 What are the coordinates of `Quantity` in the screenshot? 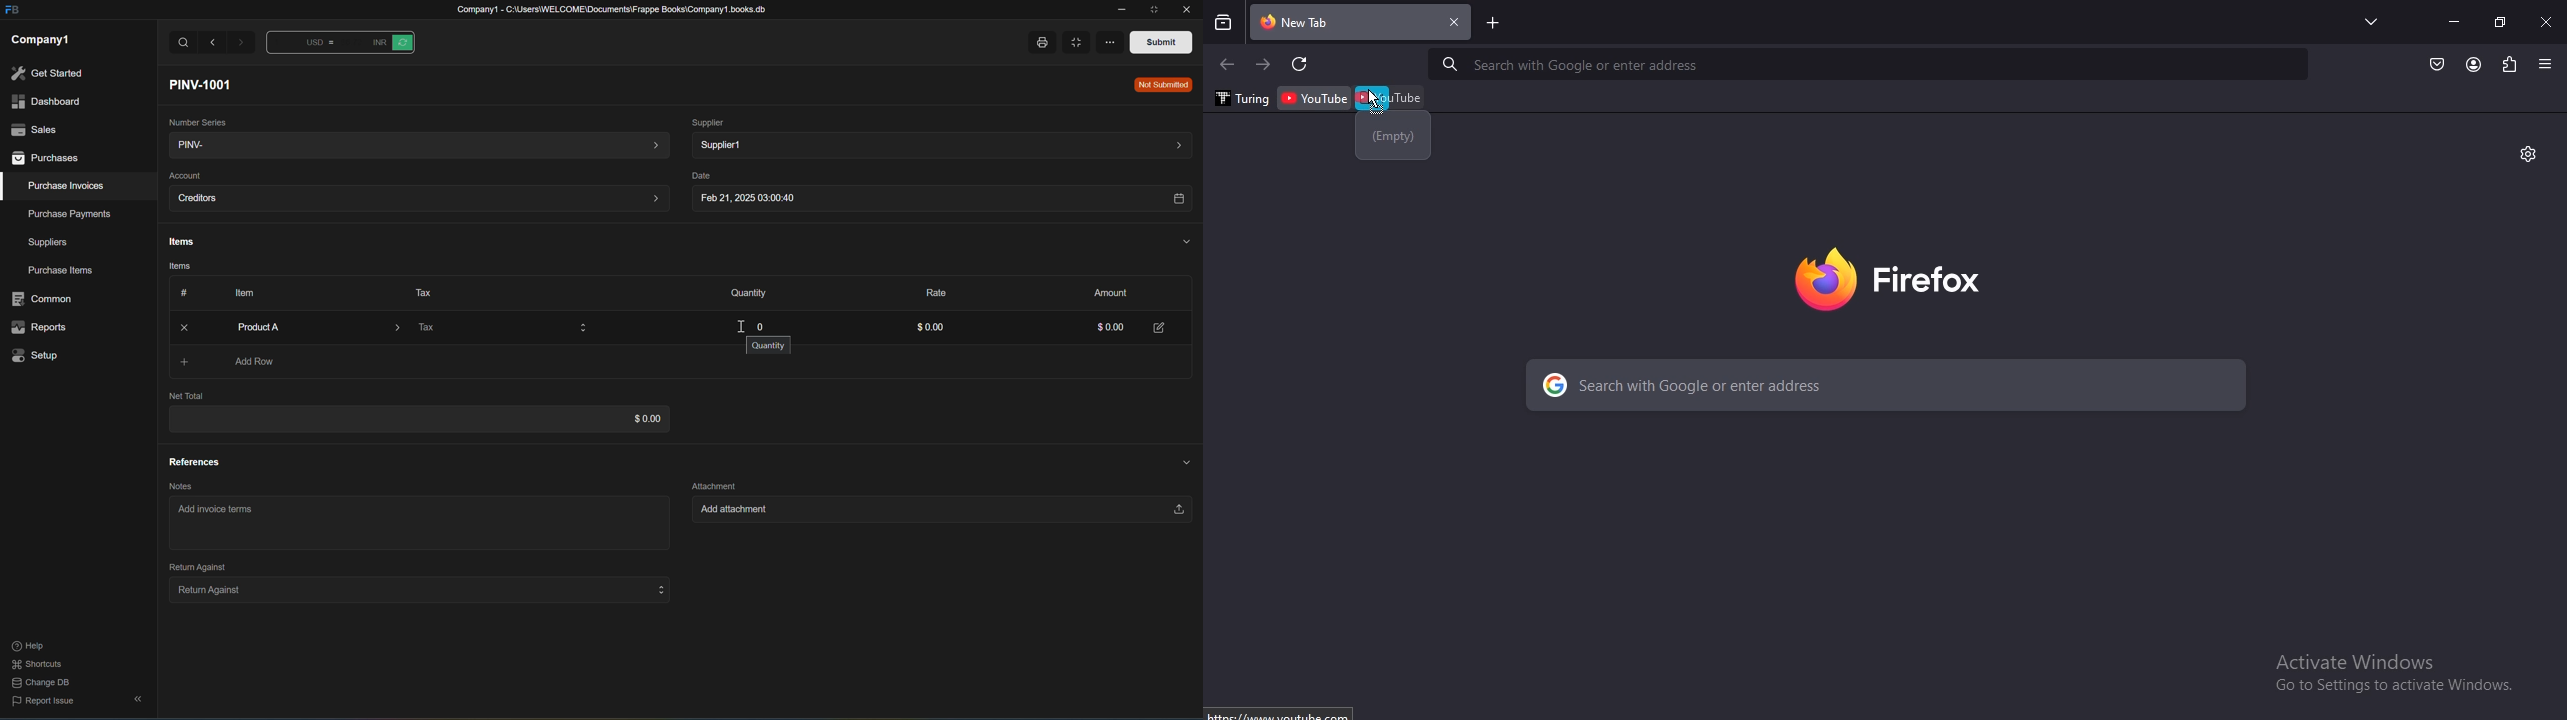 It's located at (771, 345).